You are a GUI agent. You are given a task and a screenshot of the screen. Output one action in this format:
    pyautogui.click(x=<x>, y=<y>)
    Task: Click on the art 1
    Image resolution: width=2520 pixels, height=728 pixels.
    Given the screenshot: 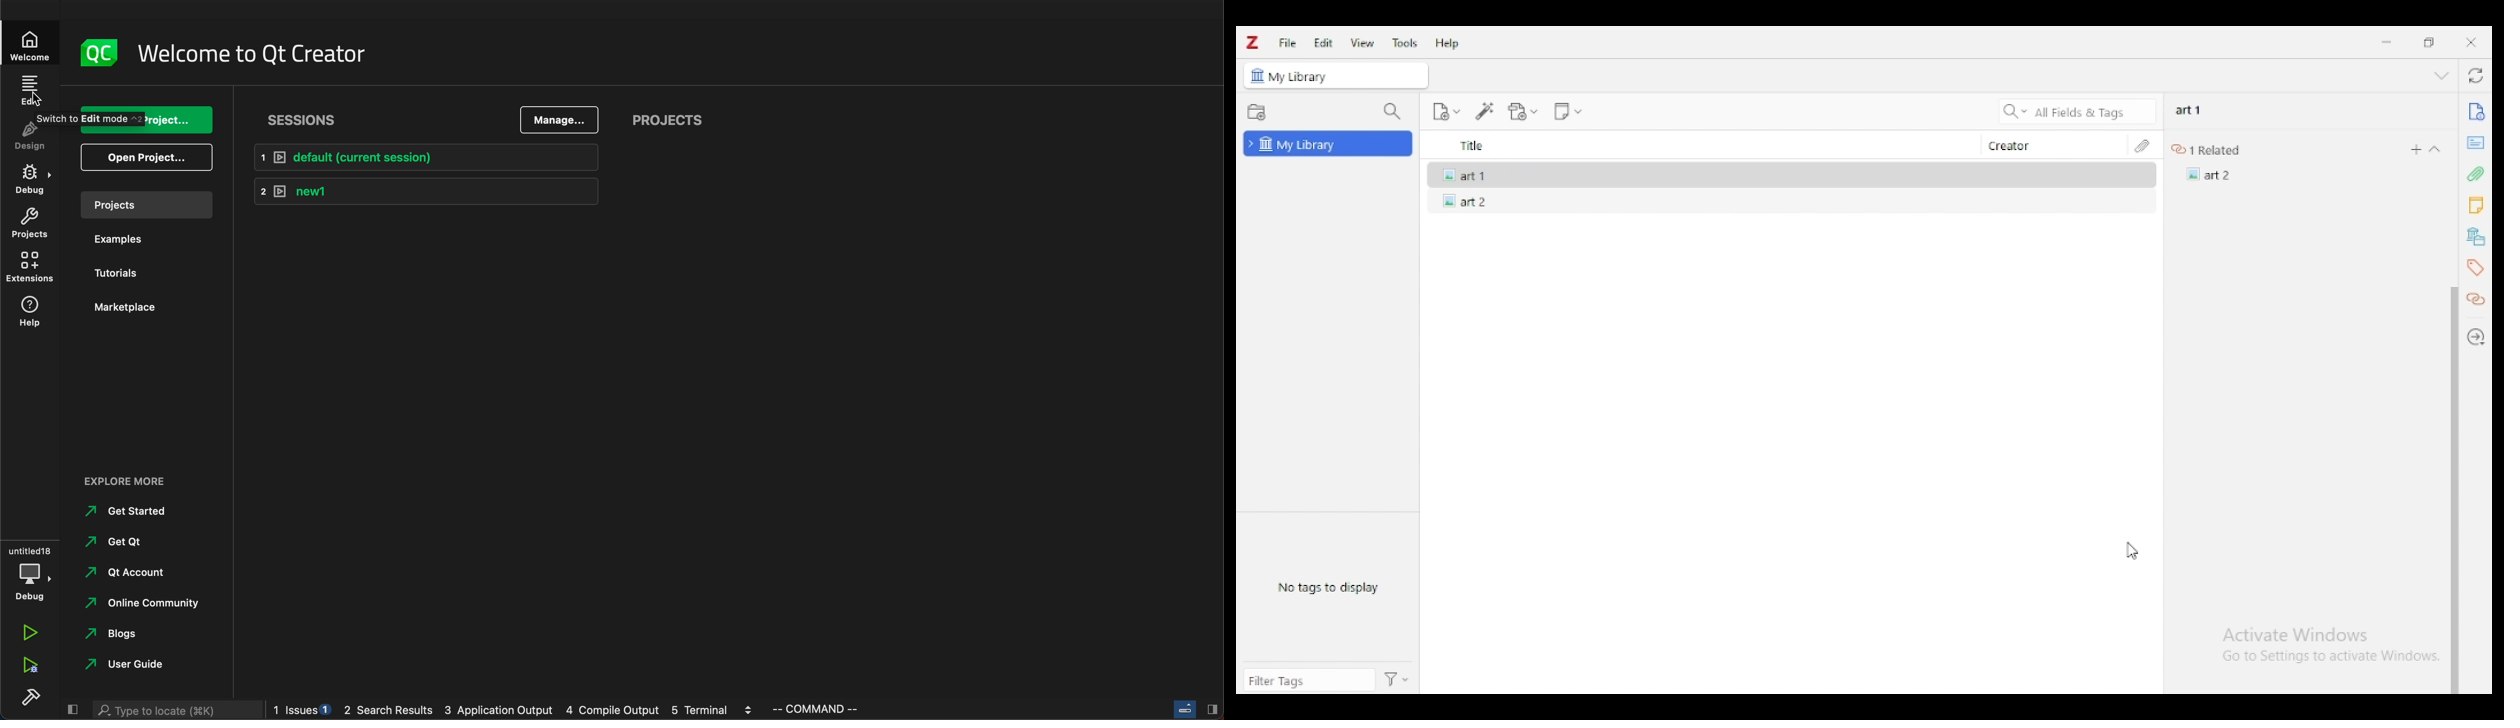 What is the action you would take?
    pyautogui.click(x=1461, y=173)
    